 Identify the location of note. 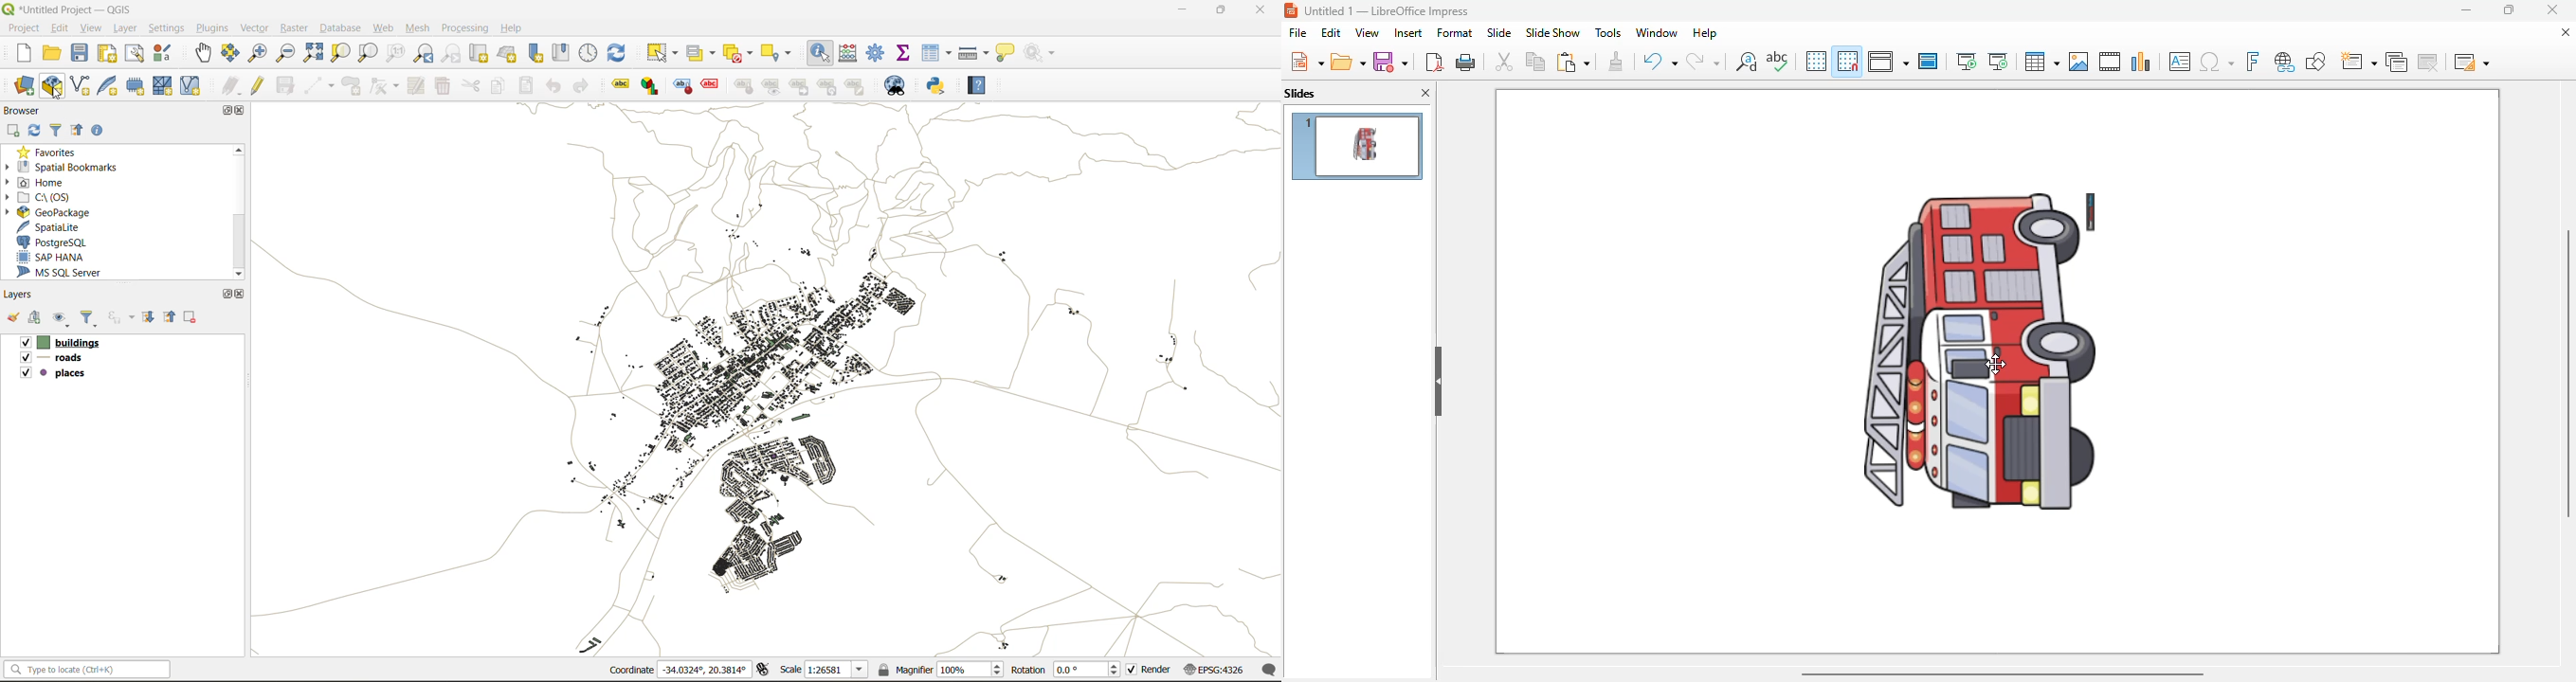
(862, 87).